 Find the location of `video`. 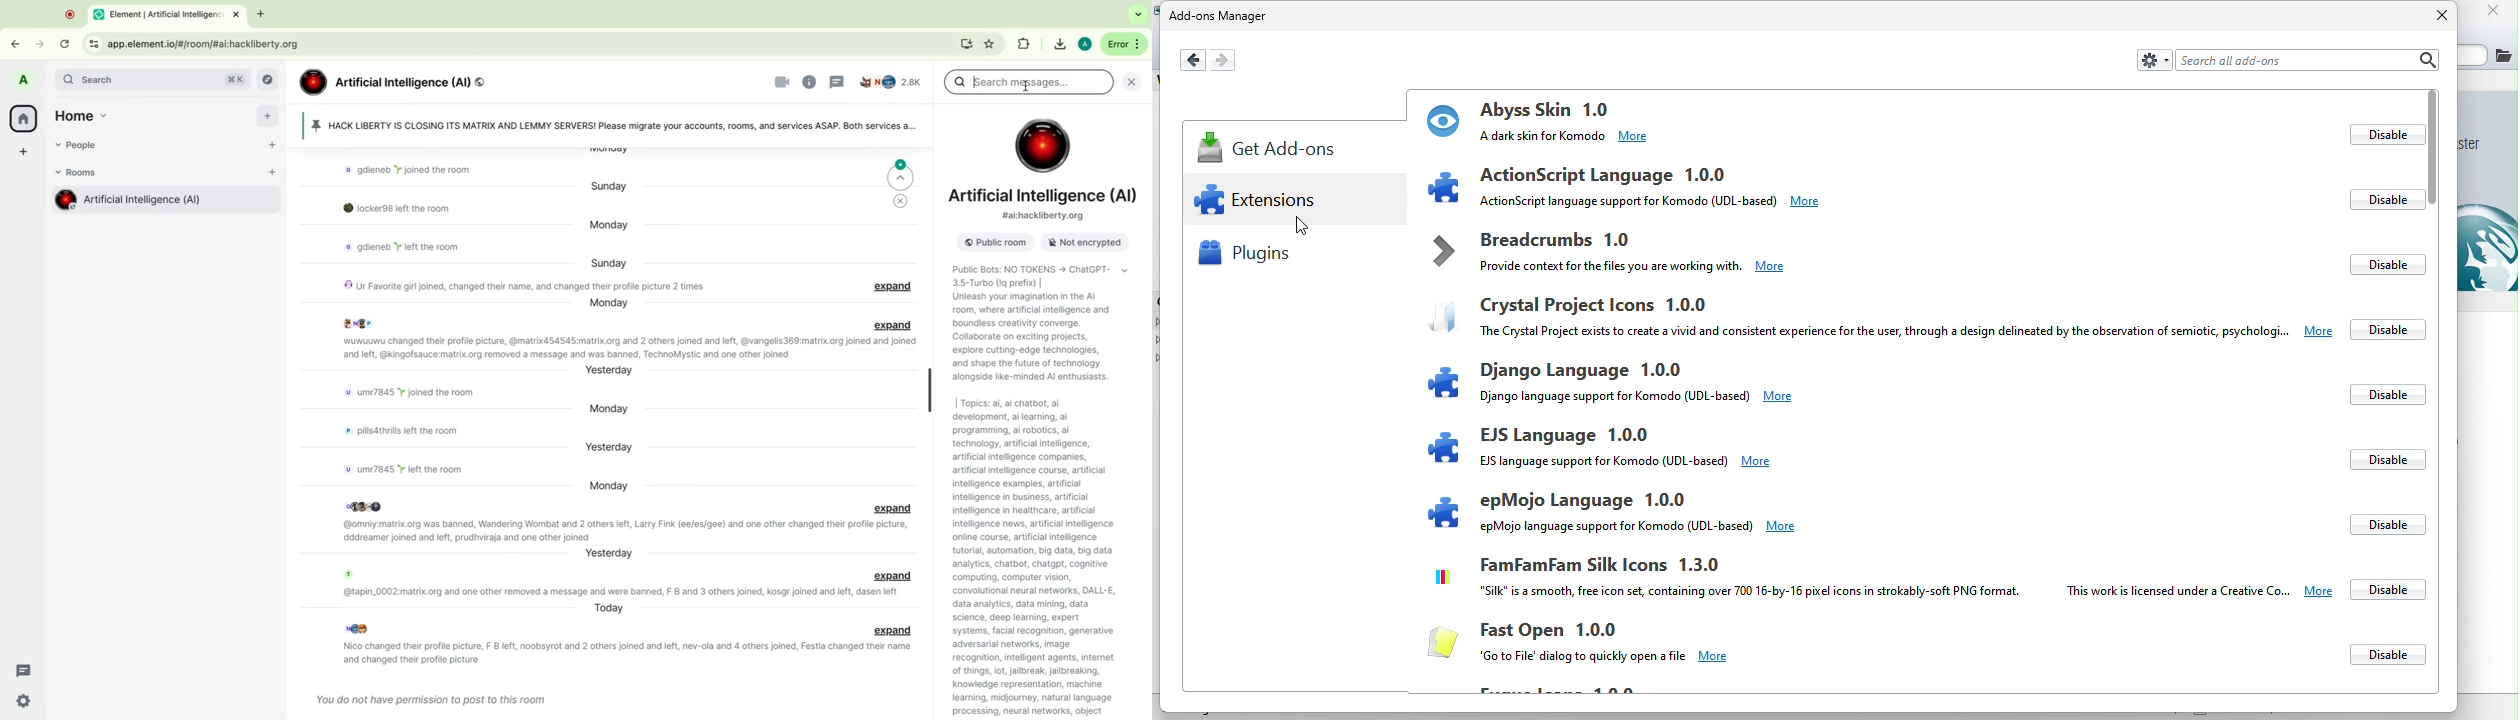

video is located at coordinates (782, 82).